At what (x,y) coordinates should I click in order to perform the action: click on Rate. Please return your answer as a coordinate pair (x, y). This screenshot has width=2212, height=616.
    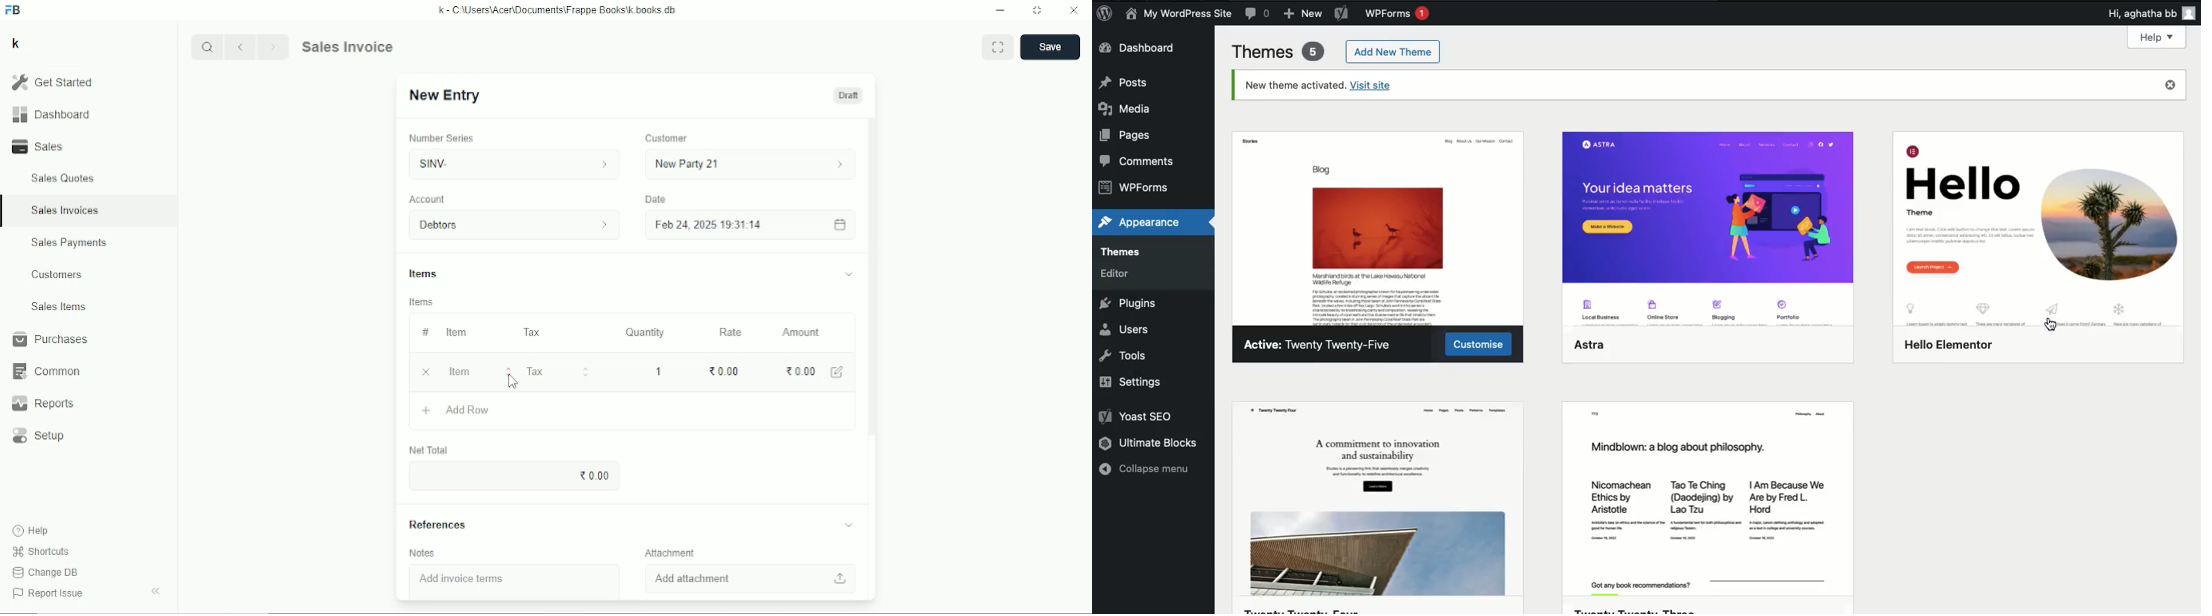
    Looking at the image, I should click on (730, 332).